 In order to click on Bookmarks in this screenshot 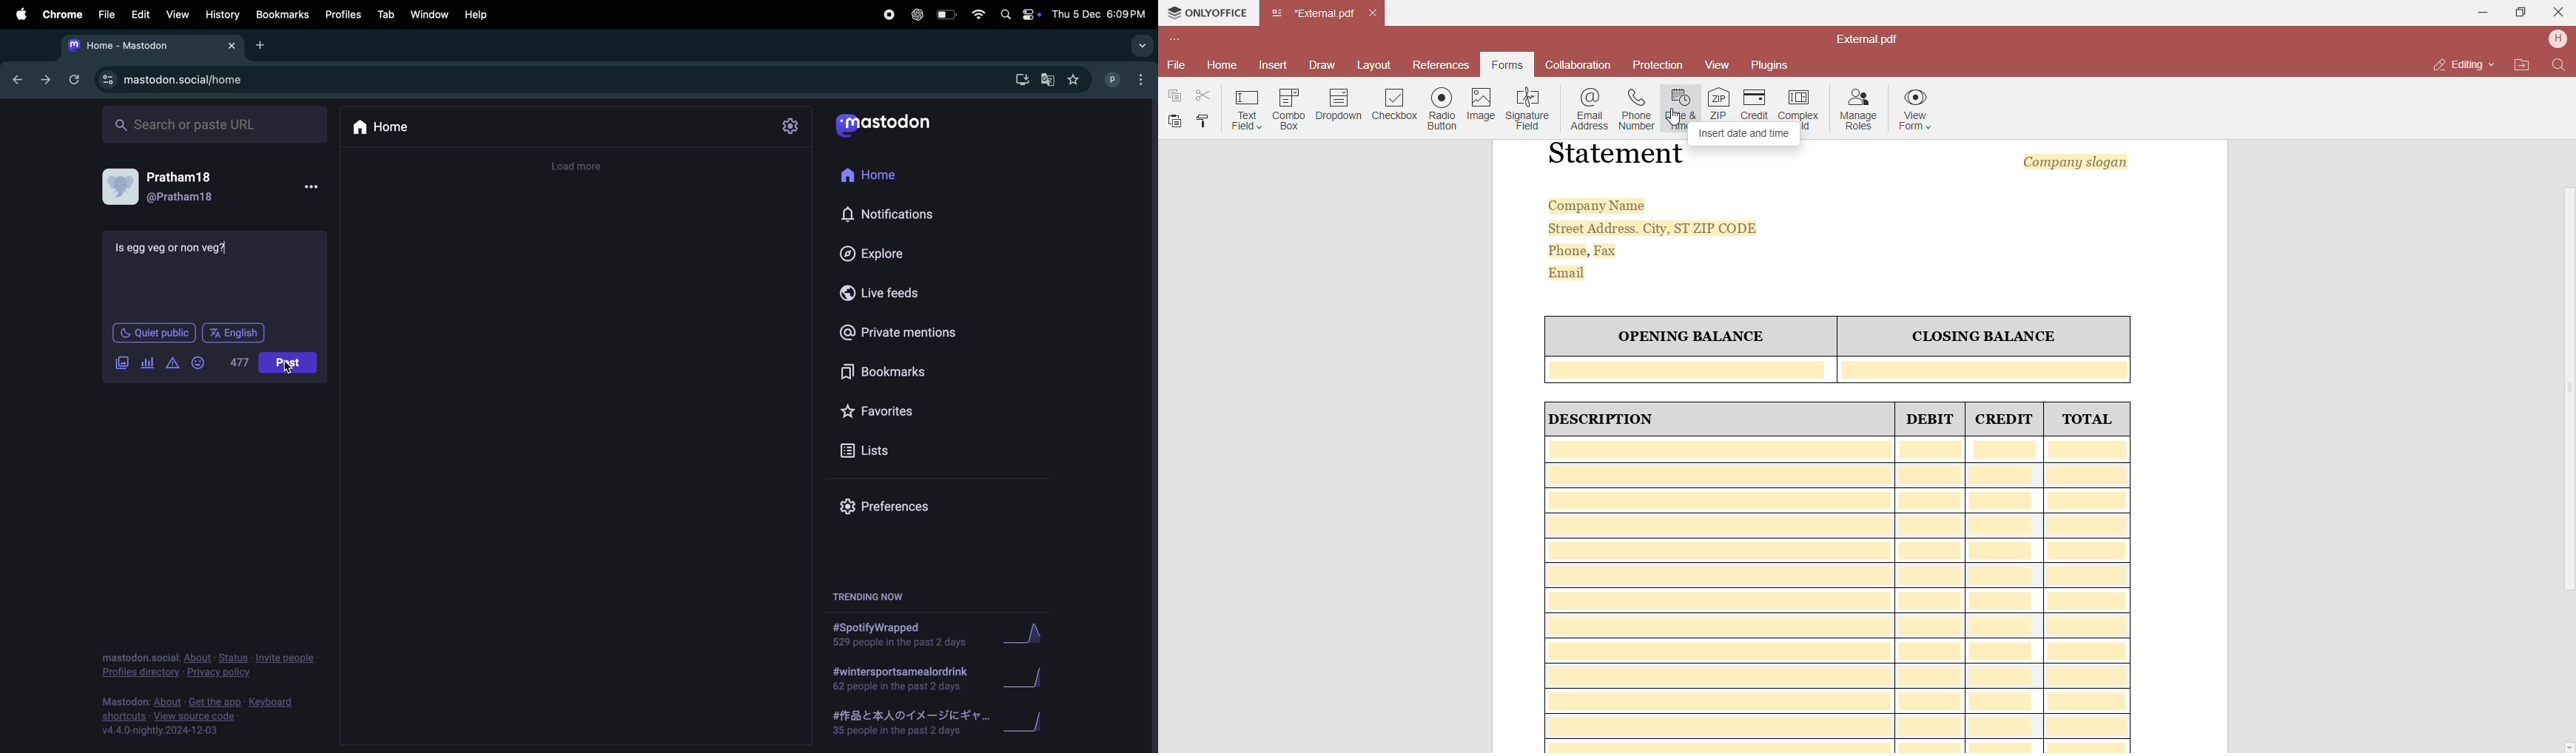, I will do `click(282, 14)`.